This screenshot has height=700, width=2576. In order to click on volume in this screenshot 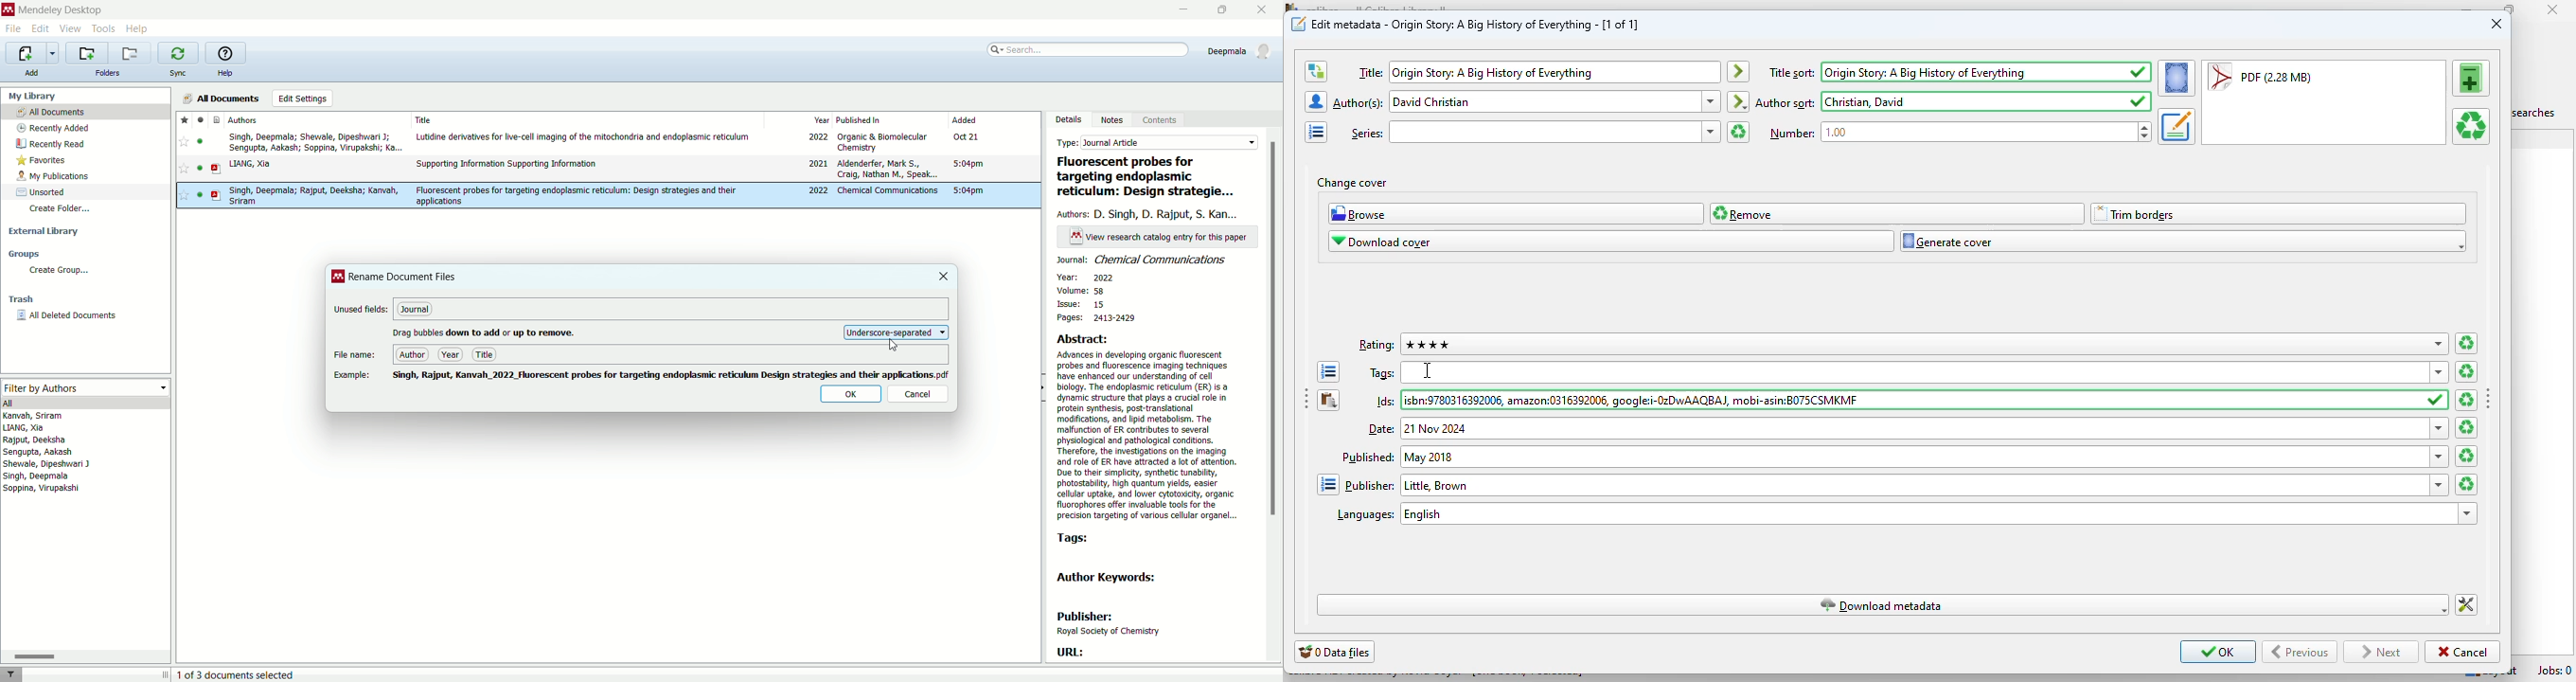, I will do `click(1091, 290)`.